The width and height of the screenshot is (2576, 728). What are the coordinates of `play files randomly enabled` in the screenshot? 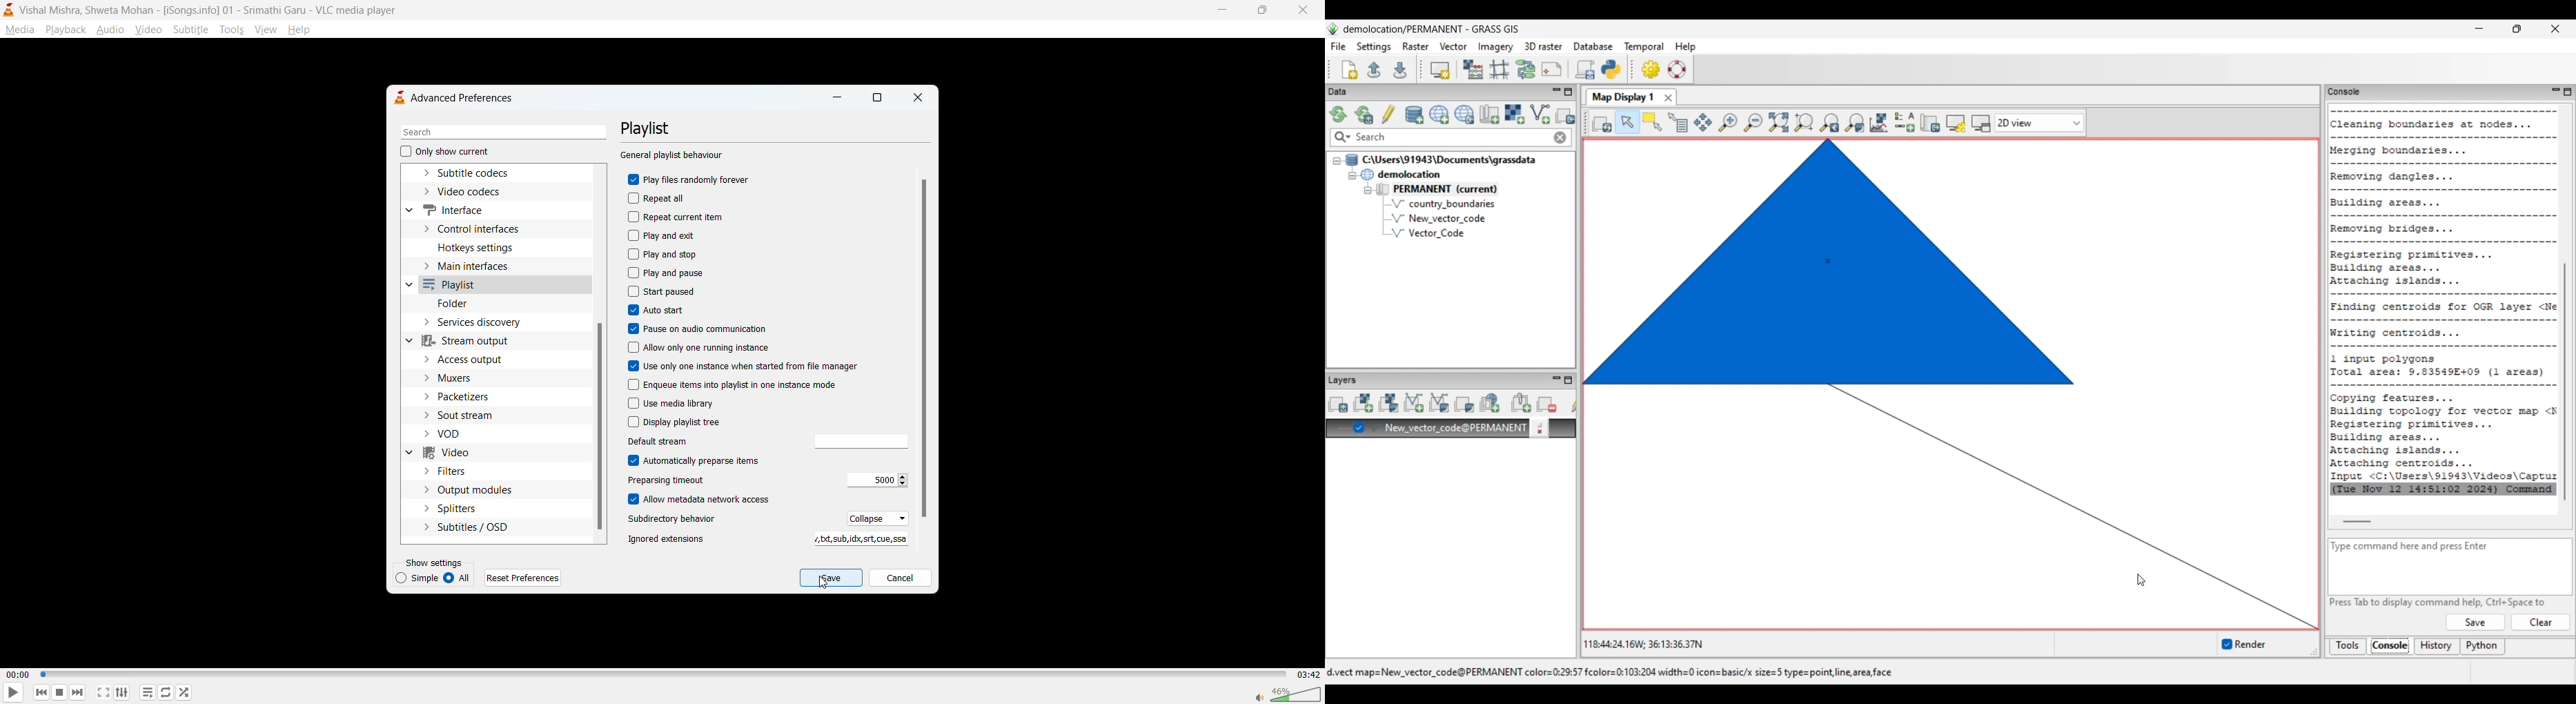 It's located at (691, 181).